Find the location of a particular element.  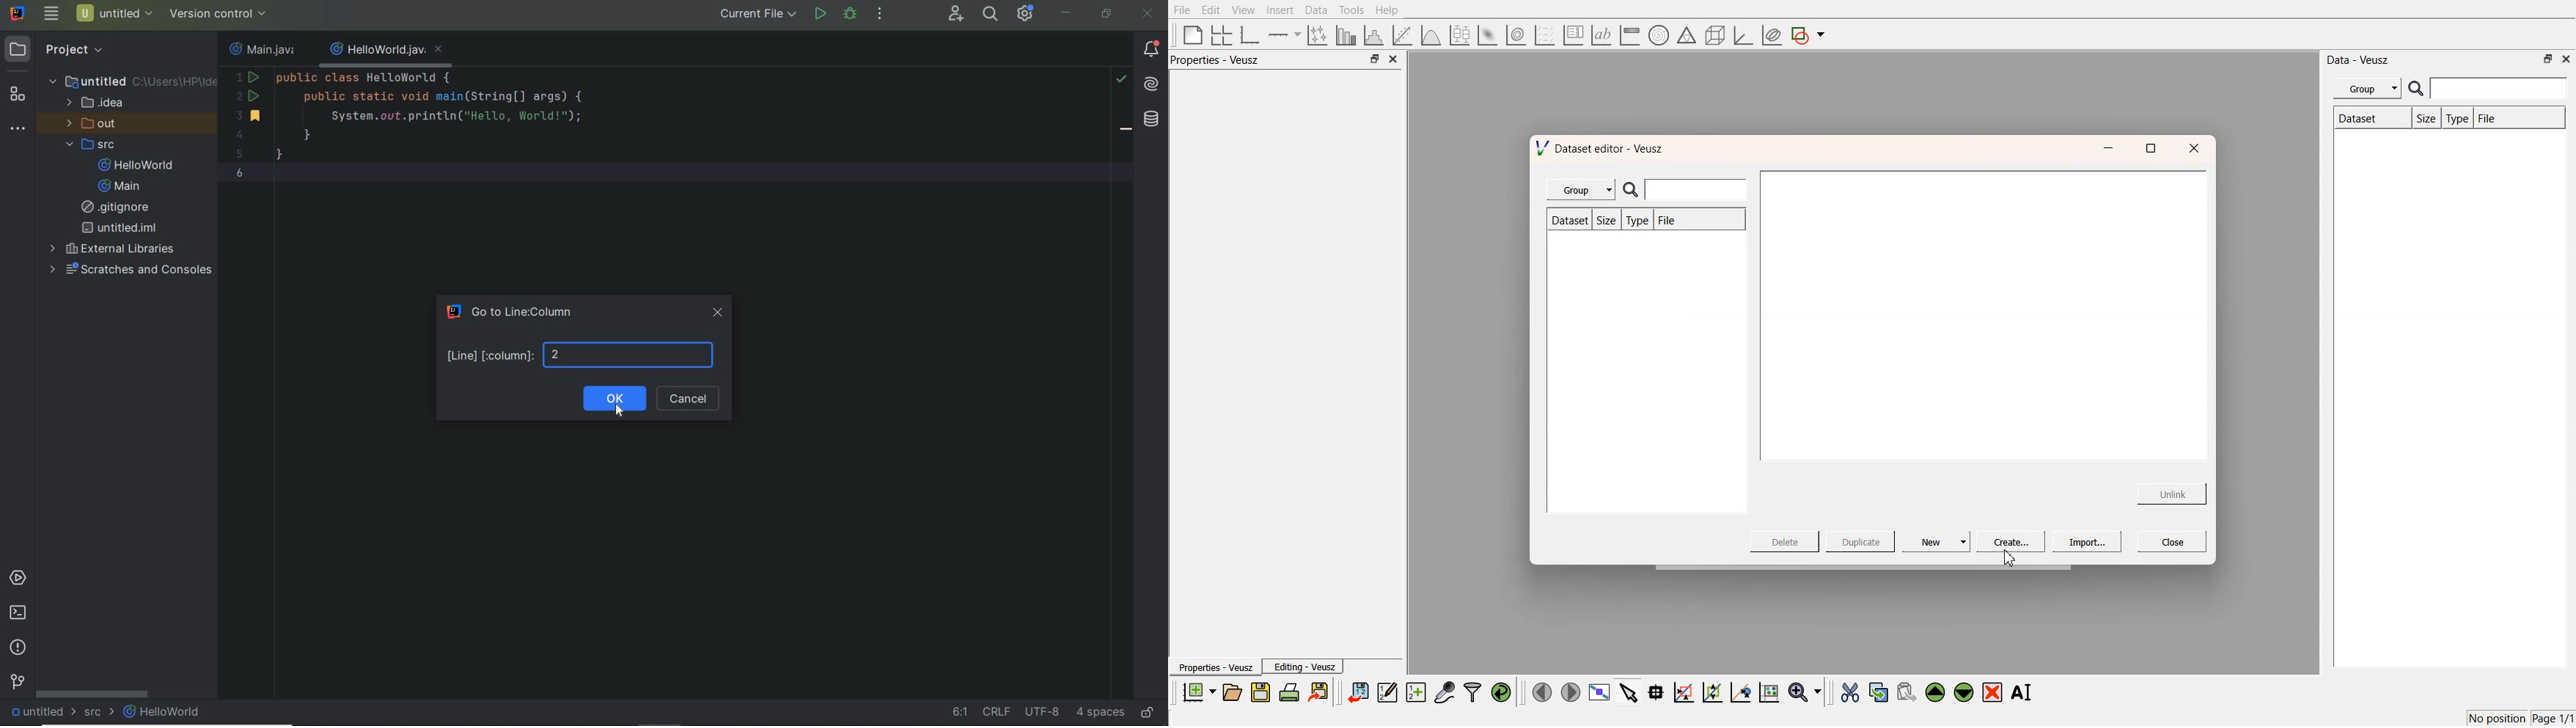

3d graph is located at coordinates (1742, 36).